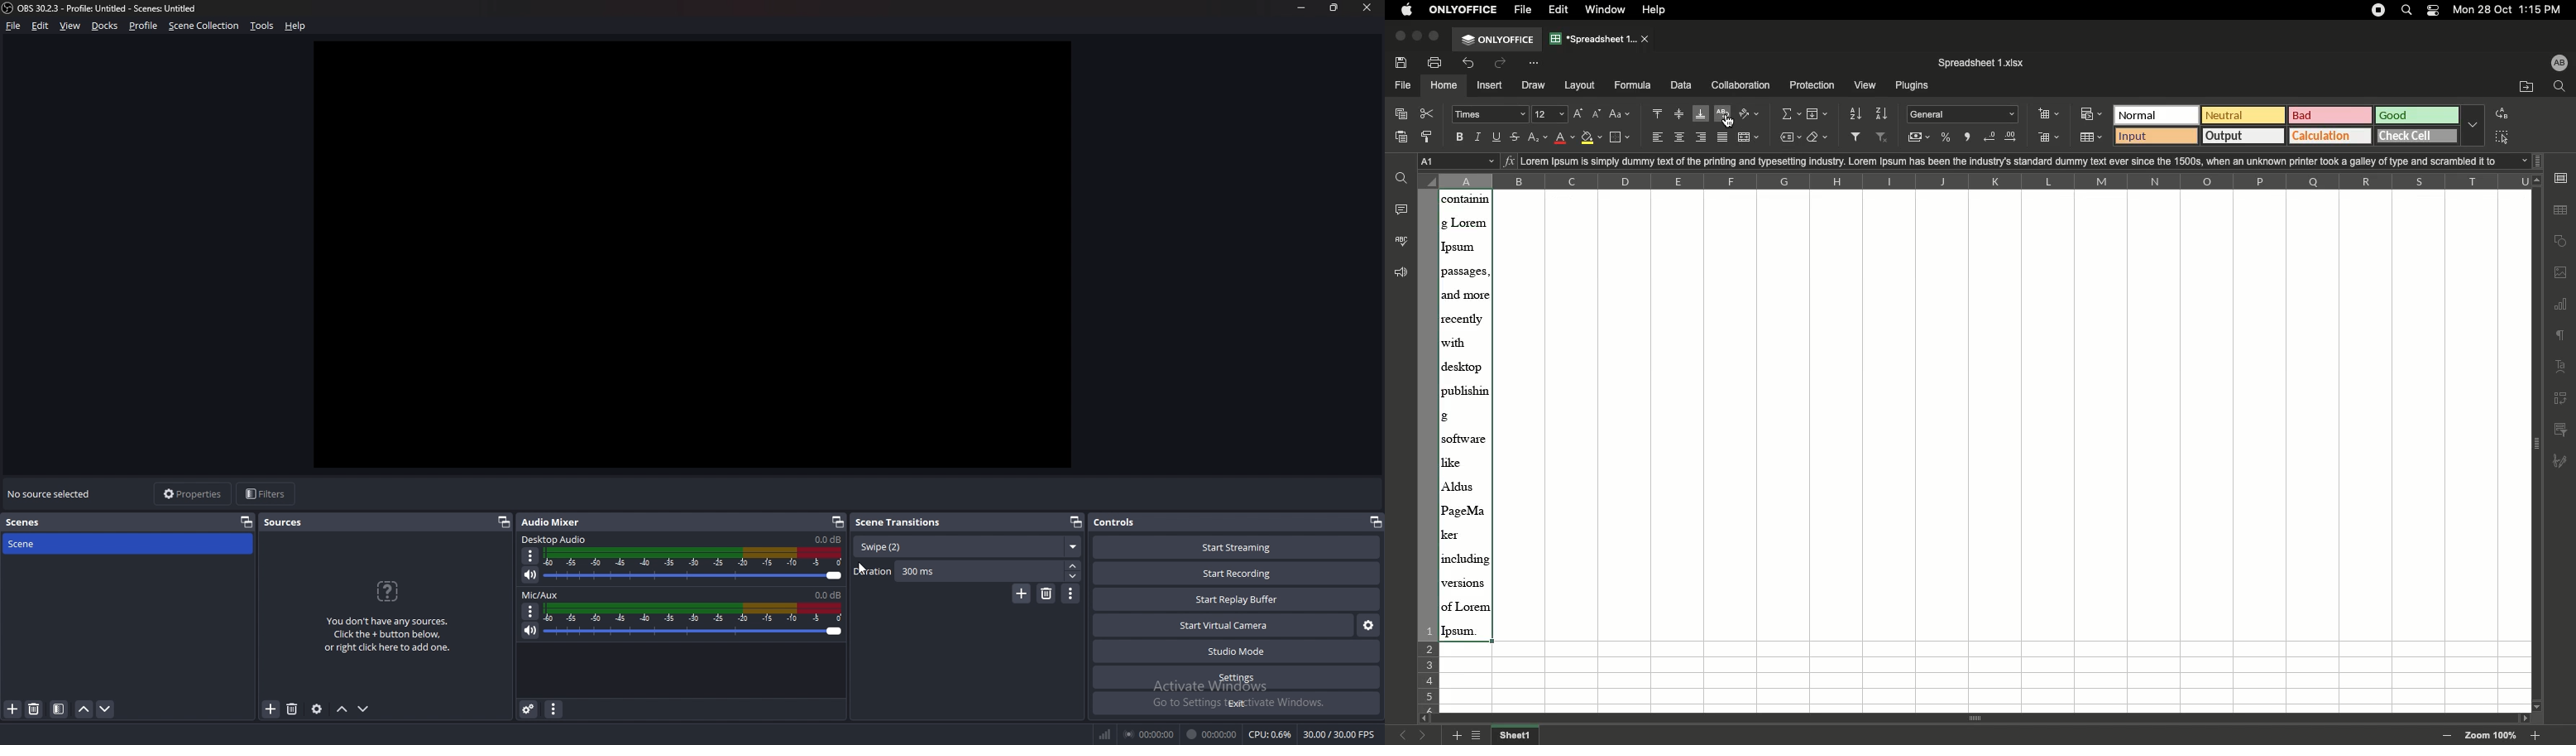 This screenshot has height=756, width=2576. What do you see at coordinates (1404, 63) in the screenshot?
I see `Save` at bounding box center [1404, 63].